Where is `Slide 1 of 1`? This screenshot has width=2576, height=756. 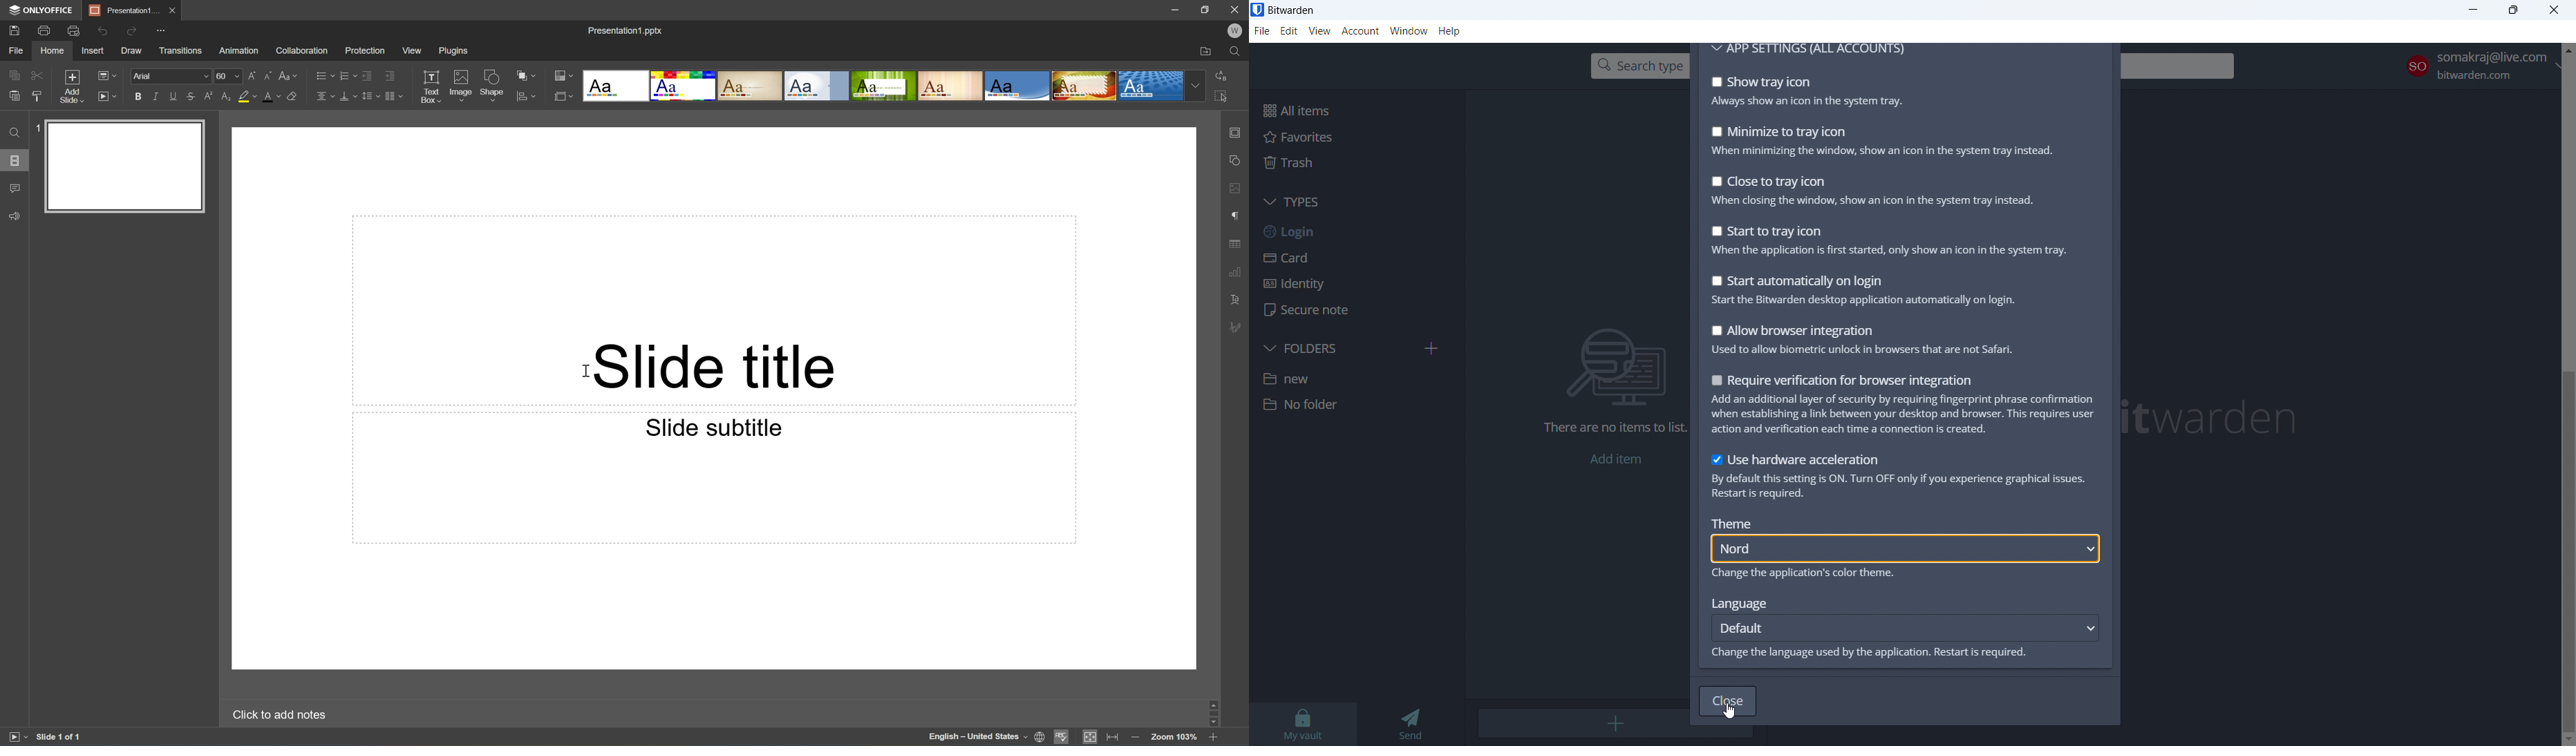 Slide 1 of 1 is located at coordinates (70, 734).